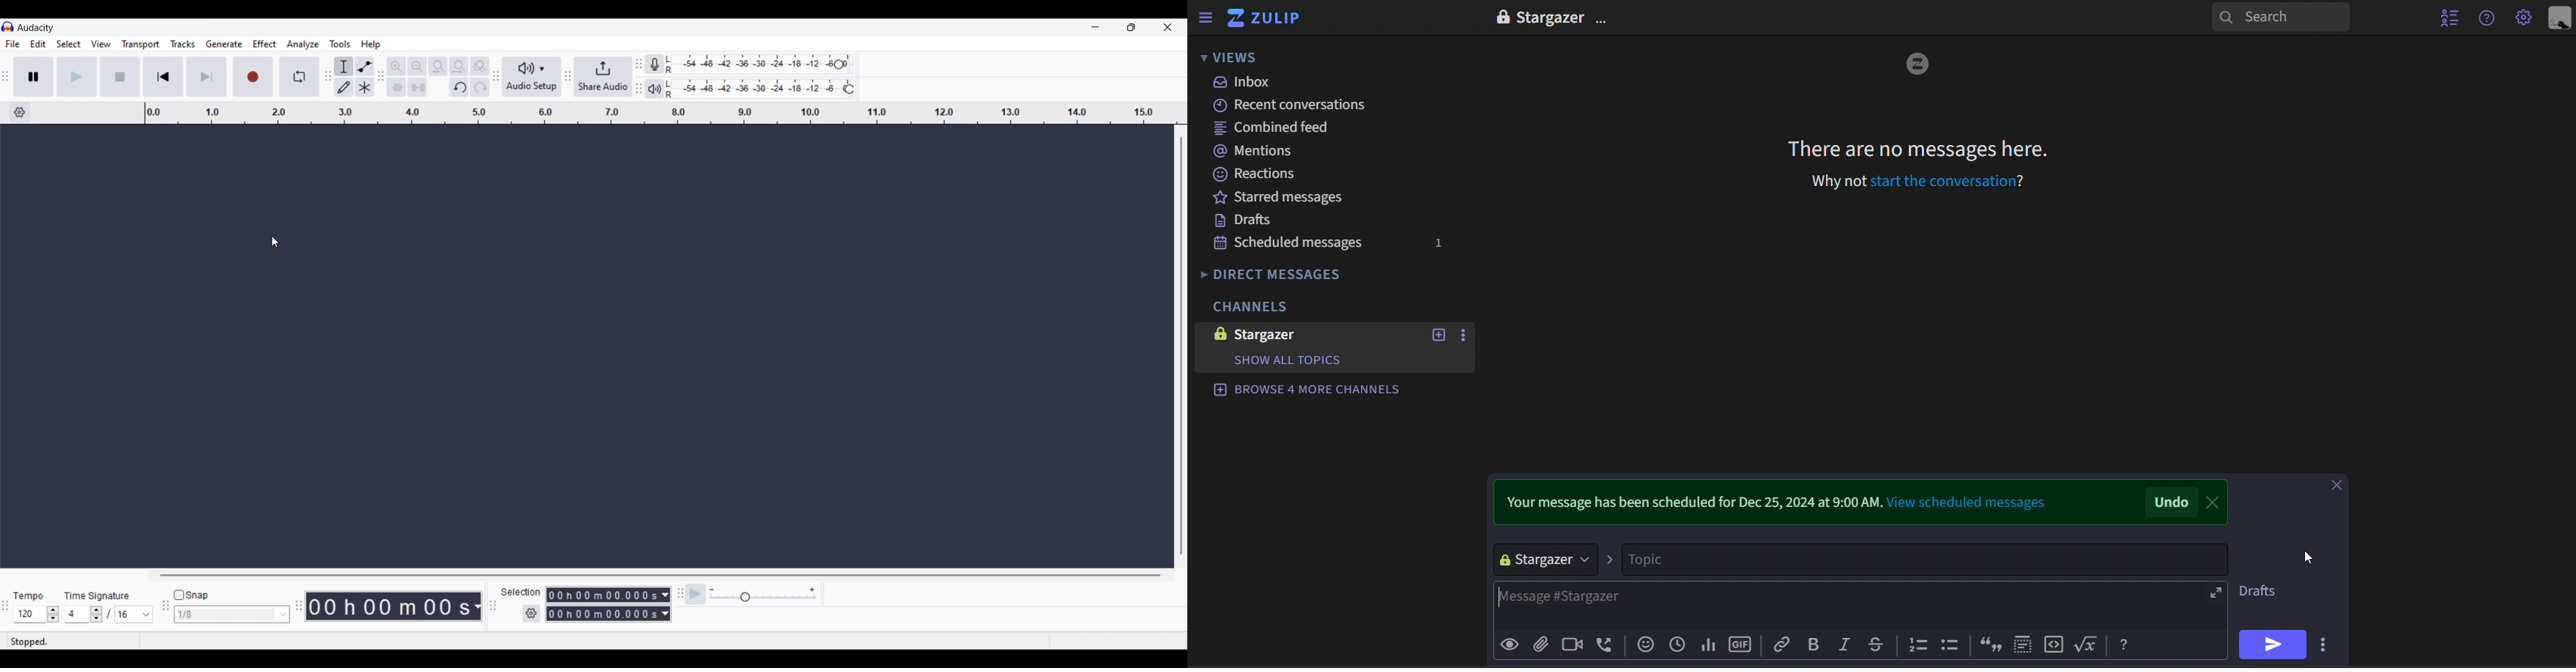  What do you see at coordinates (1181, 346) in the screenshot?
I see `Vertical slide bar` at bounding box center [1181, 346].